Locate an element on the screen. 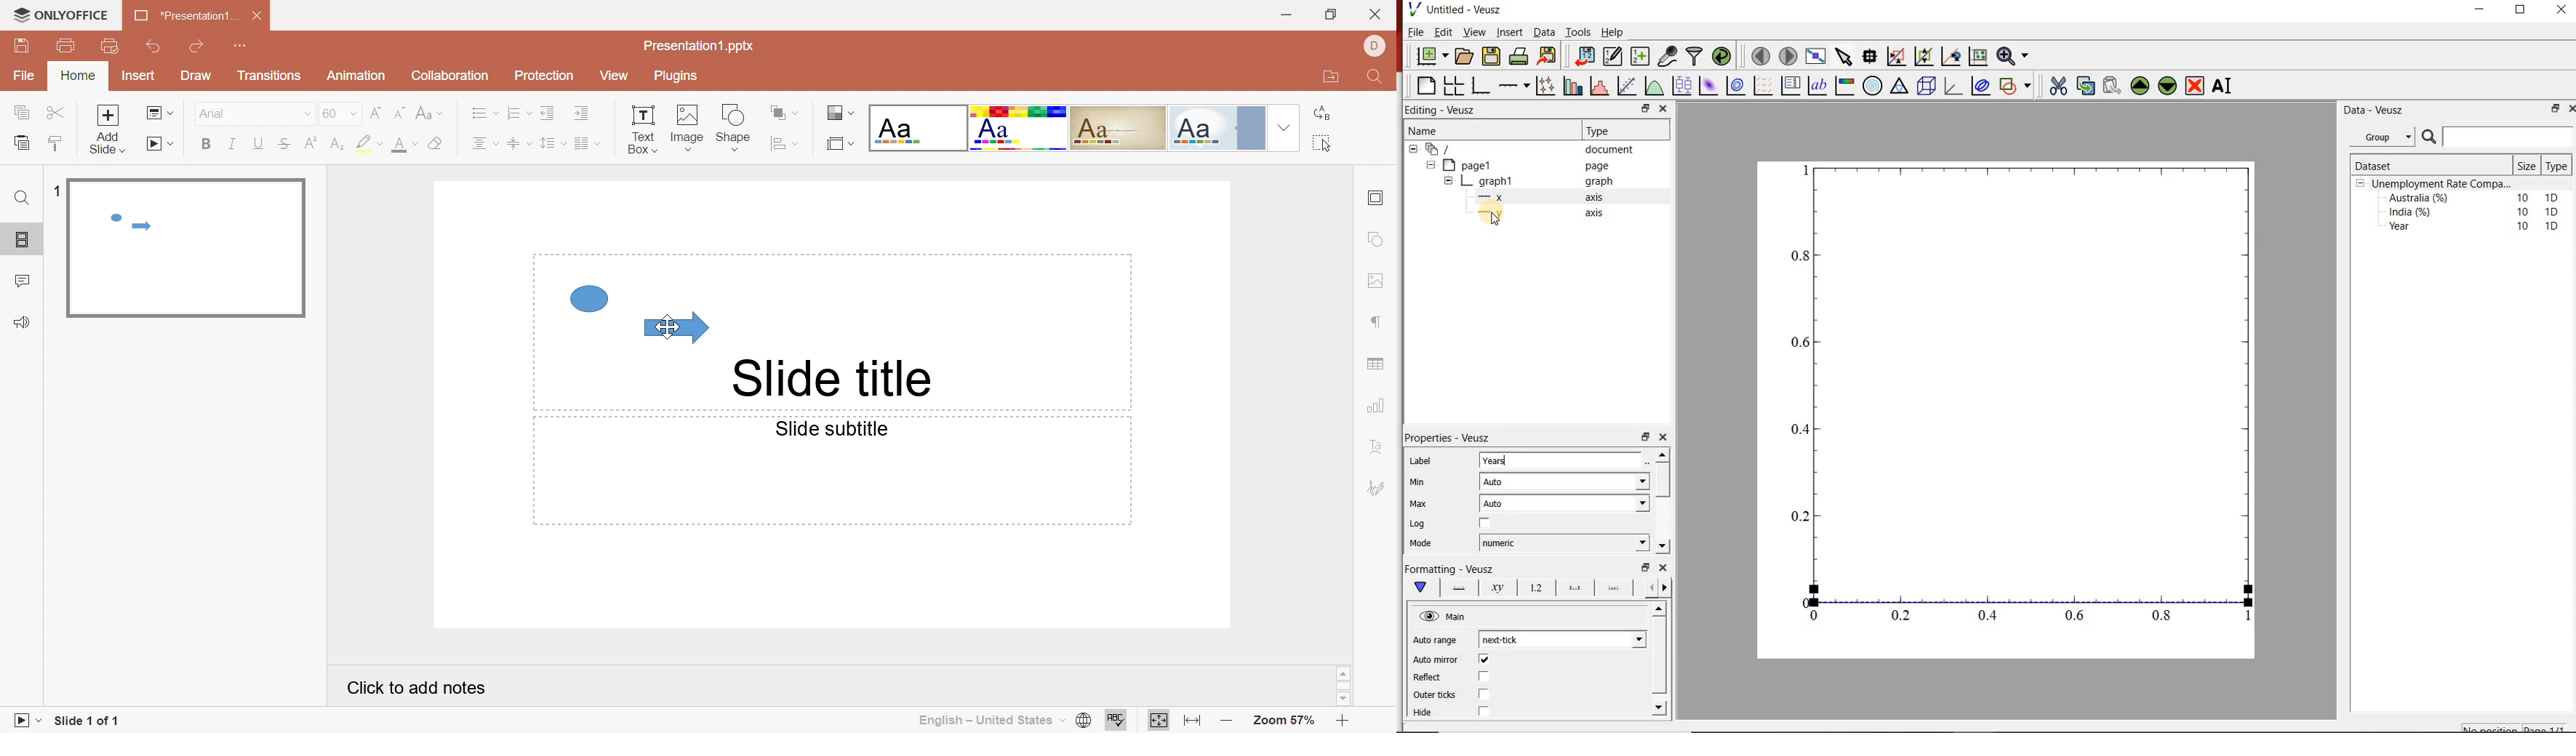 This screenshot has width=2576, height=756. Find is located at coordinates (23, 199).